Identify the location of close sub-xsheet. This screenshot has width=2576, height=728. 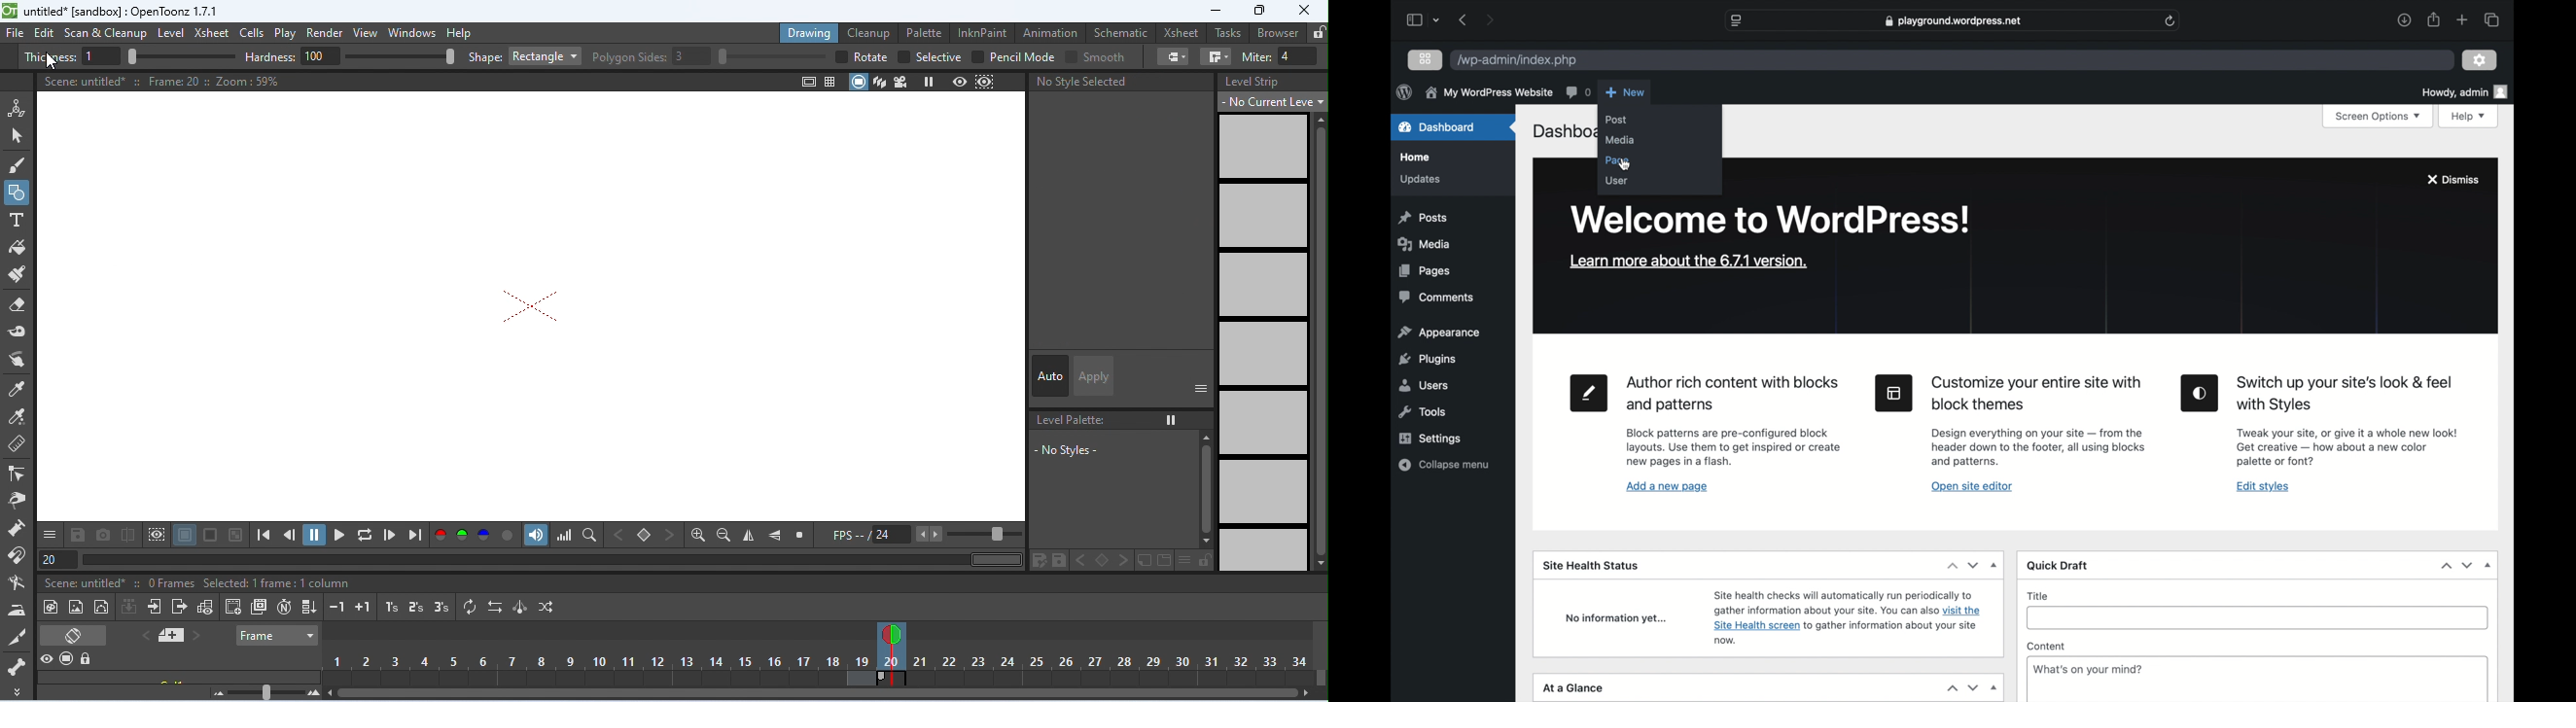
(179, 606).